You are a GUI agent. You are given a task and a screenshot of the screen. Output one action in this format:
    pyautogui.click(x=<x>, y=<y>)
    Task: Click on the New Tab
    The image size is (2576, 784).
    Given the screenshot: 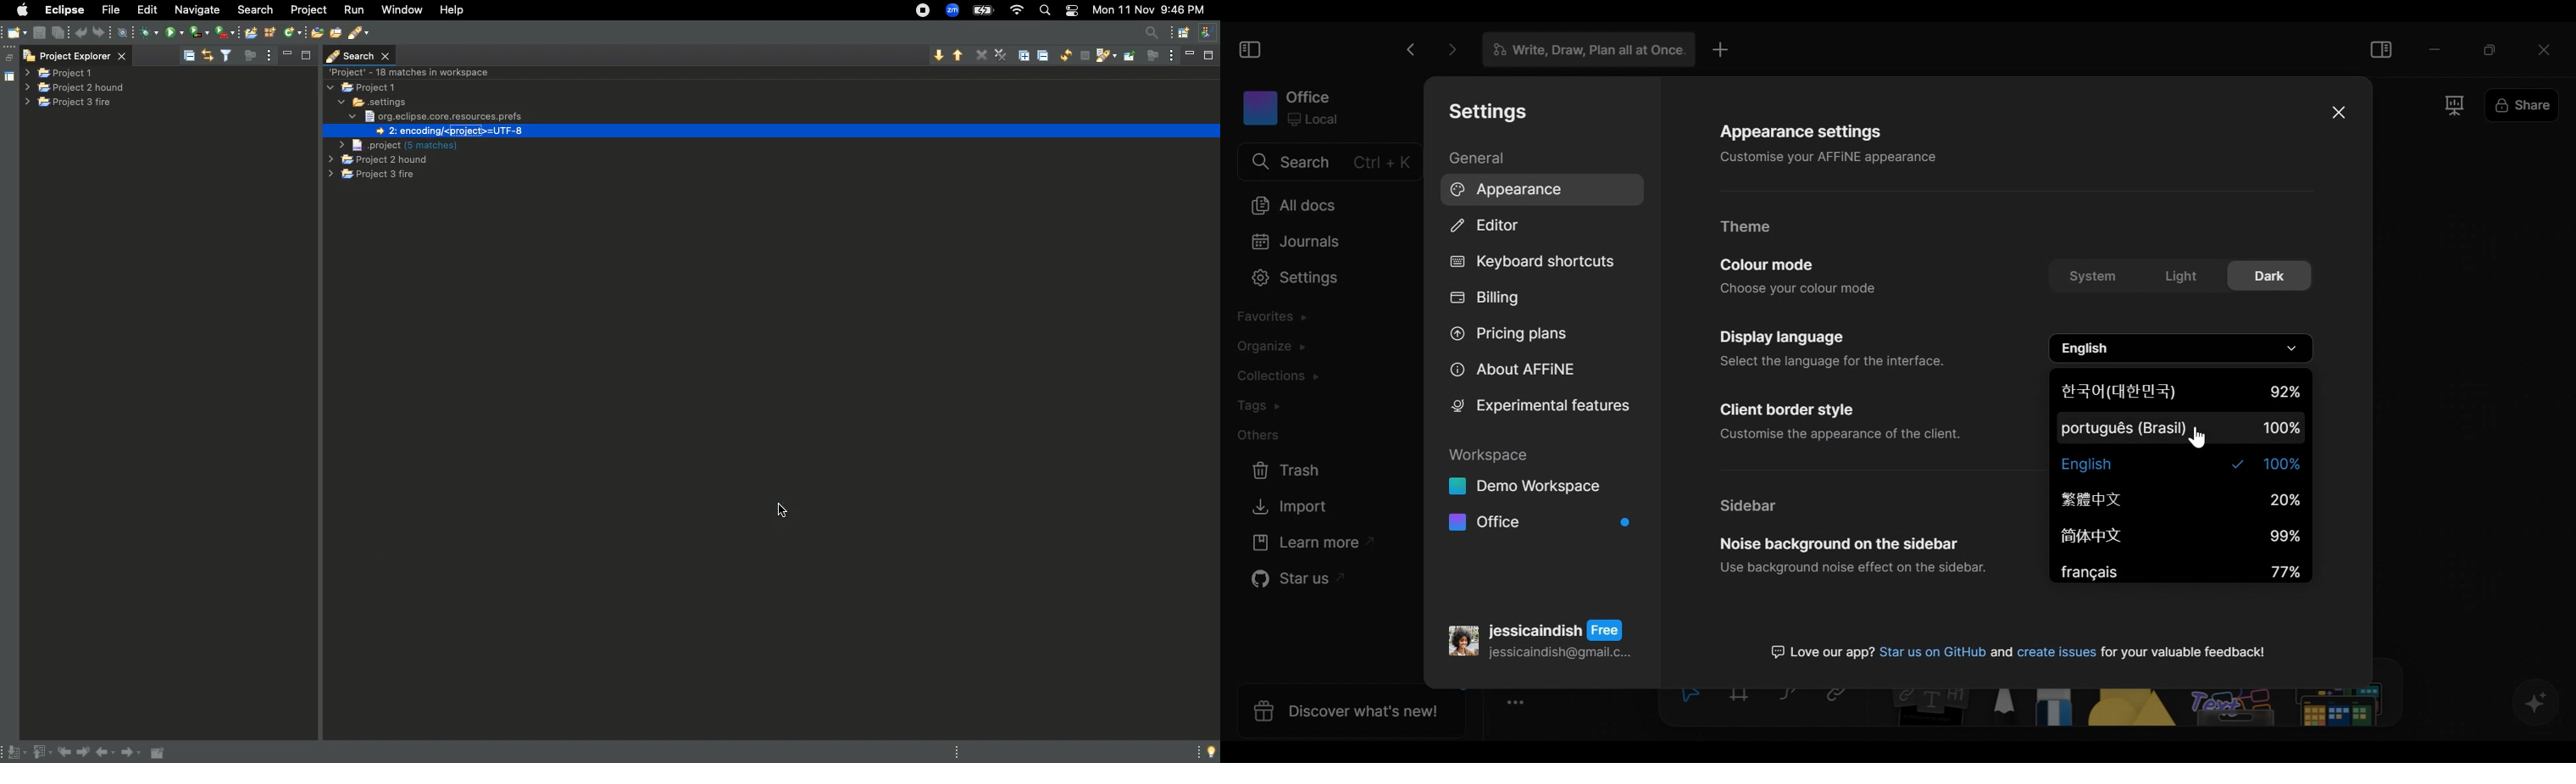 What is the action you would take?
    pyautogui.click(x=1721, y=49)
    